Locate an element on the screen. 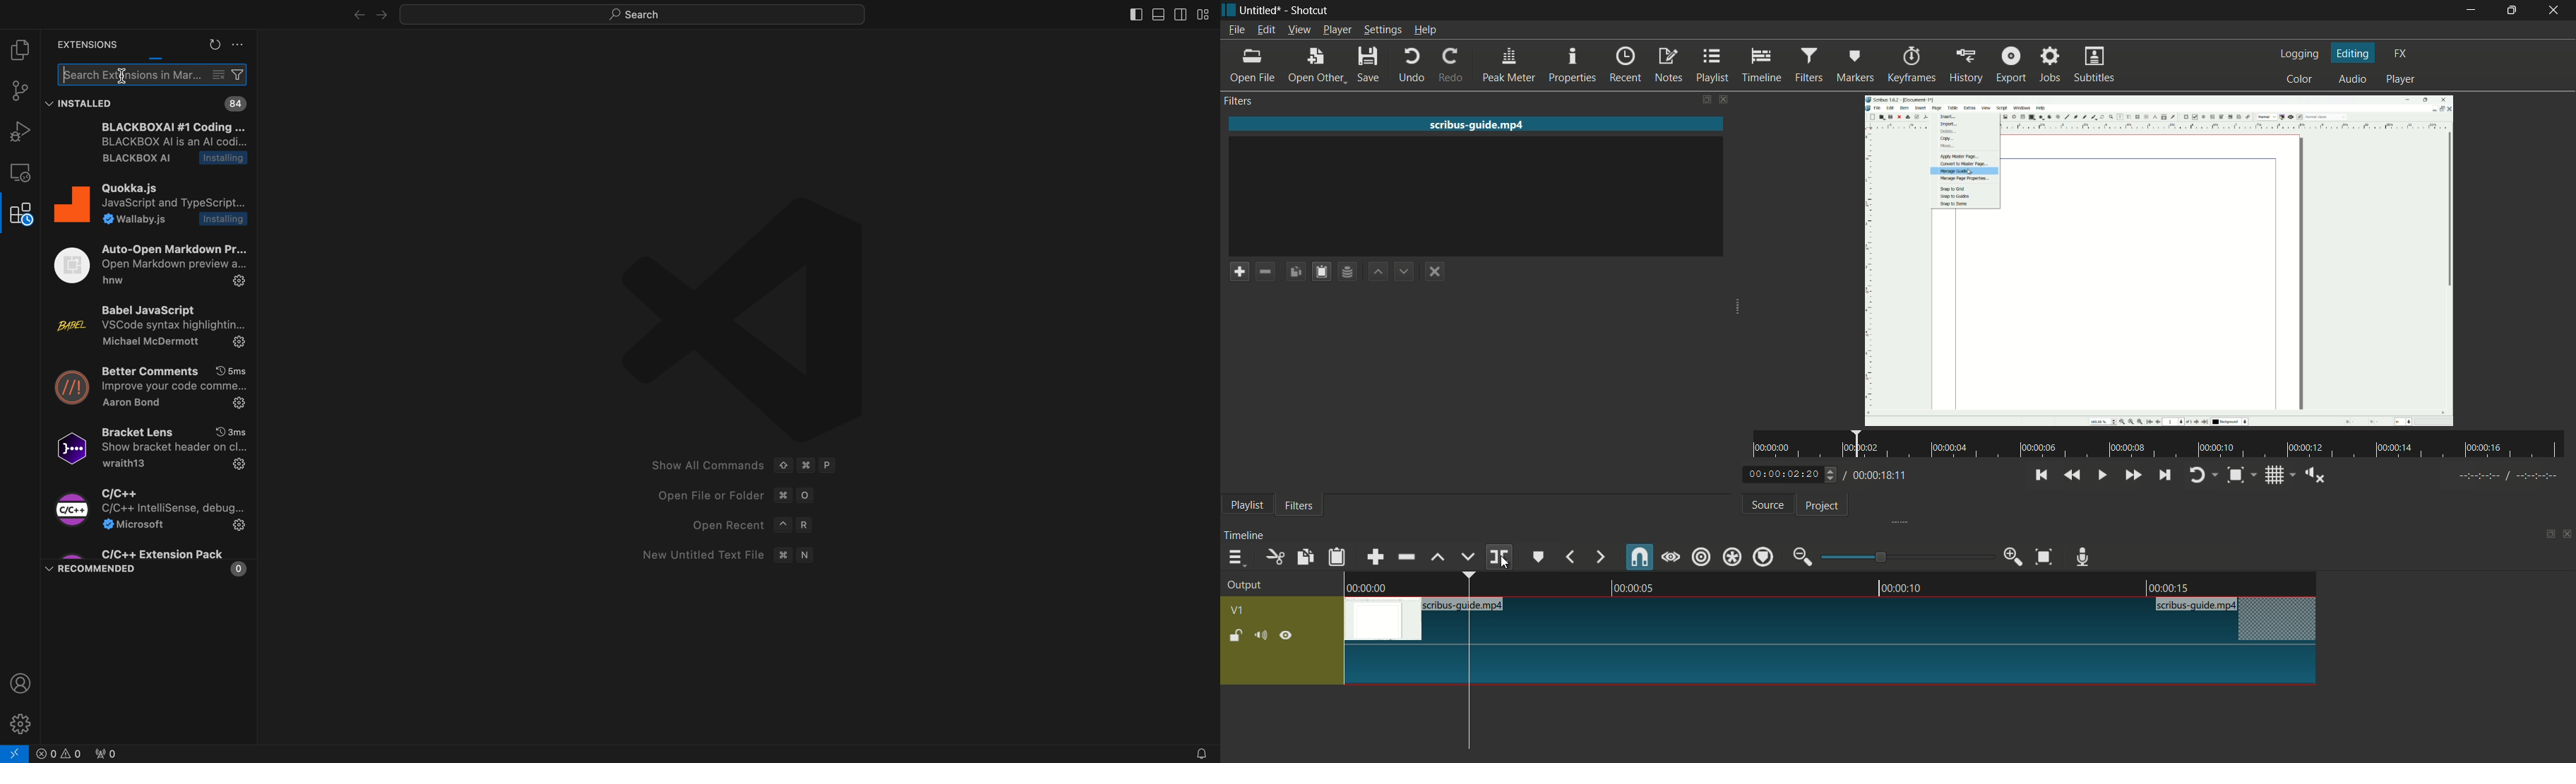  fx is located at coordinates (2400, 52).